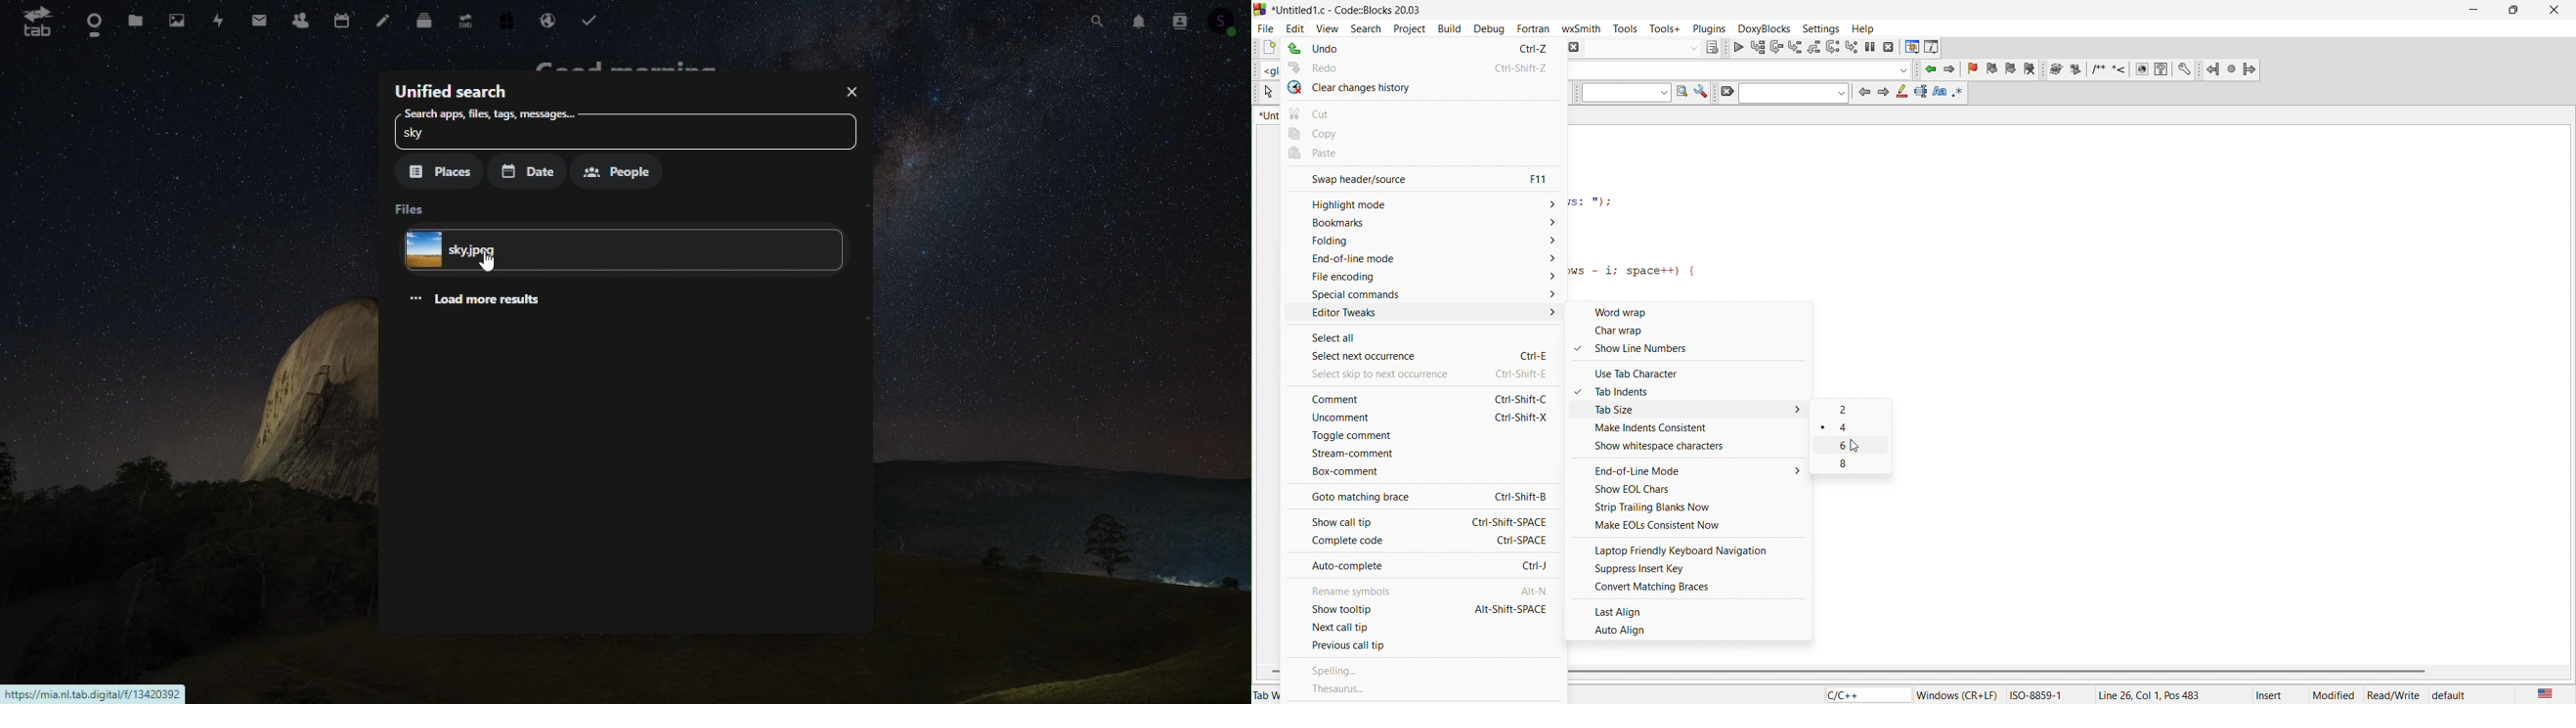 The width and height of the screenshot is (2576, 728). I want to click on show whitespace characters, so click(1696, 449).